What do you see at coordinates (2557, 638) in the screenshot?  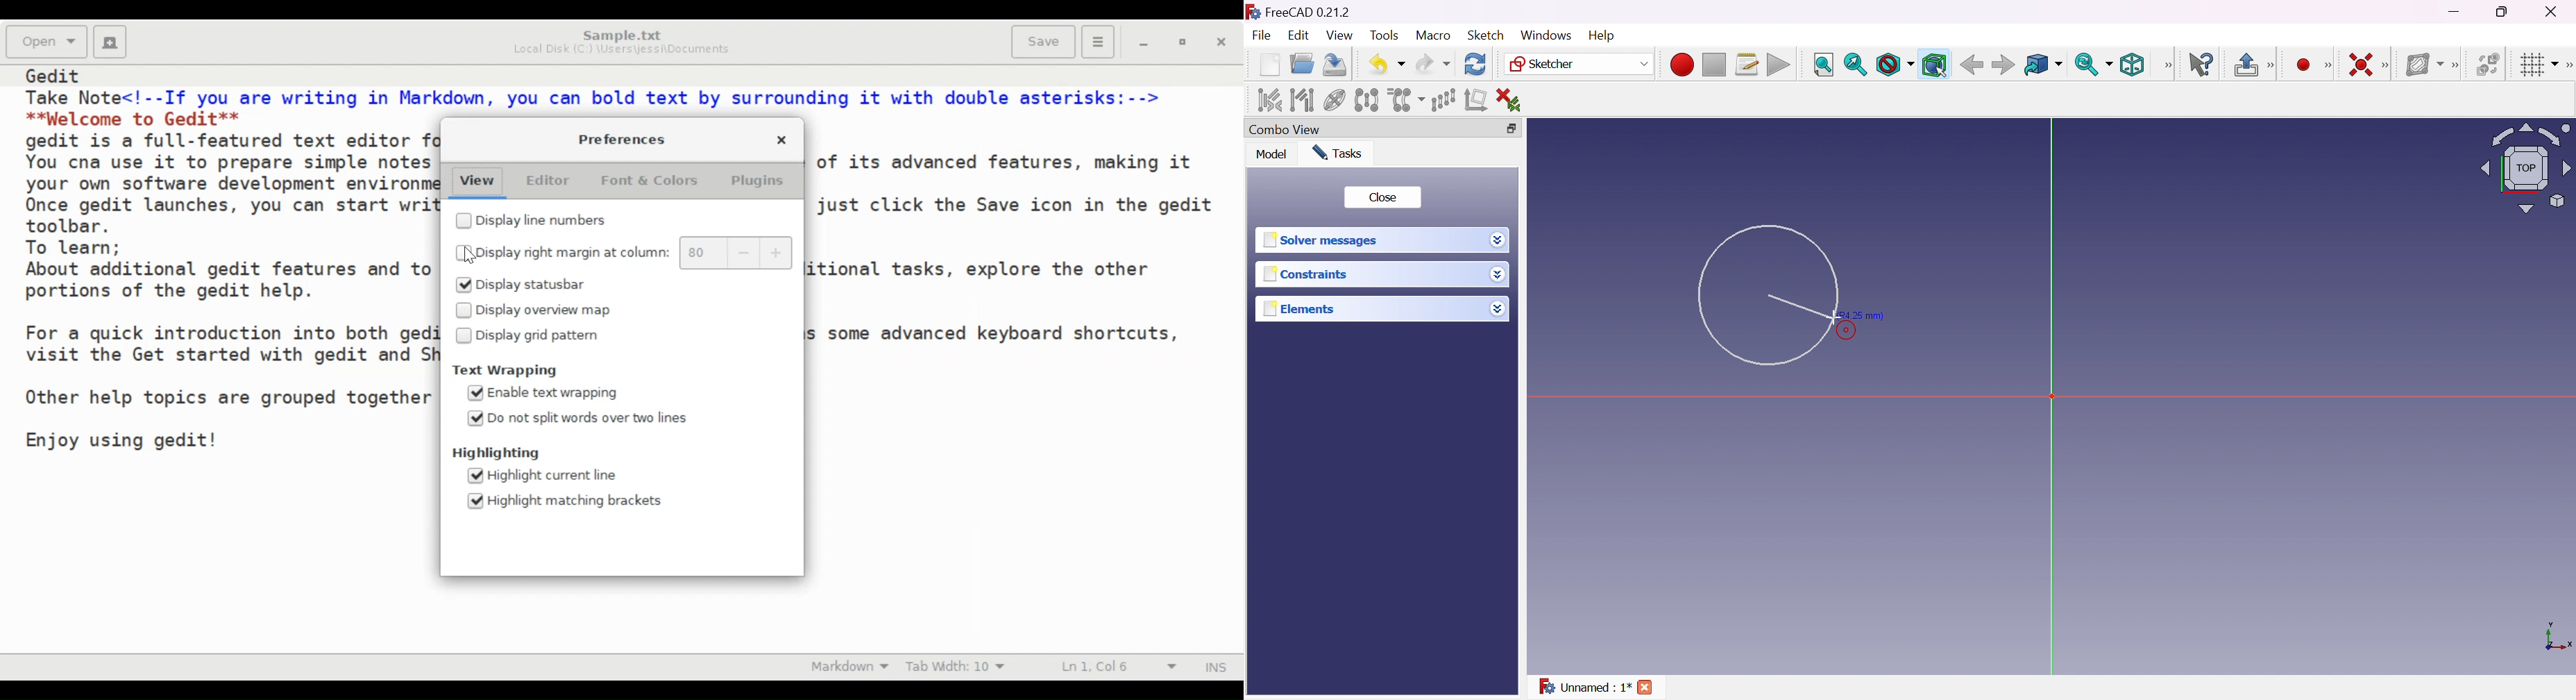 I see `x, y axis` at bounding box center [2557, 638].